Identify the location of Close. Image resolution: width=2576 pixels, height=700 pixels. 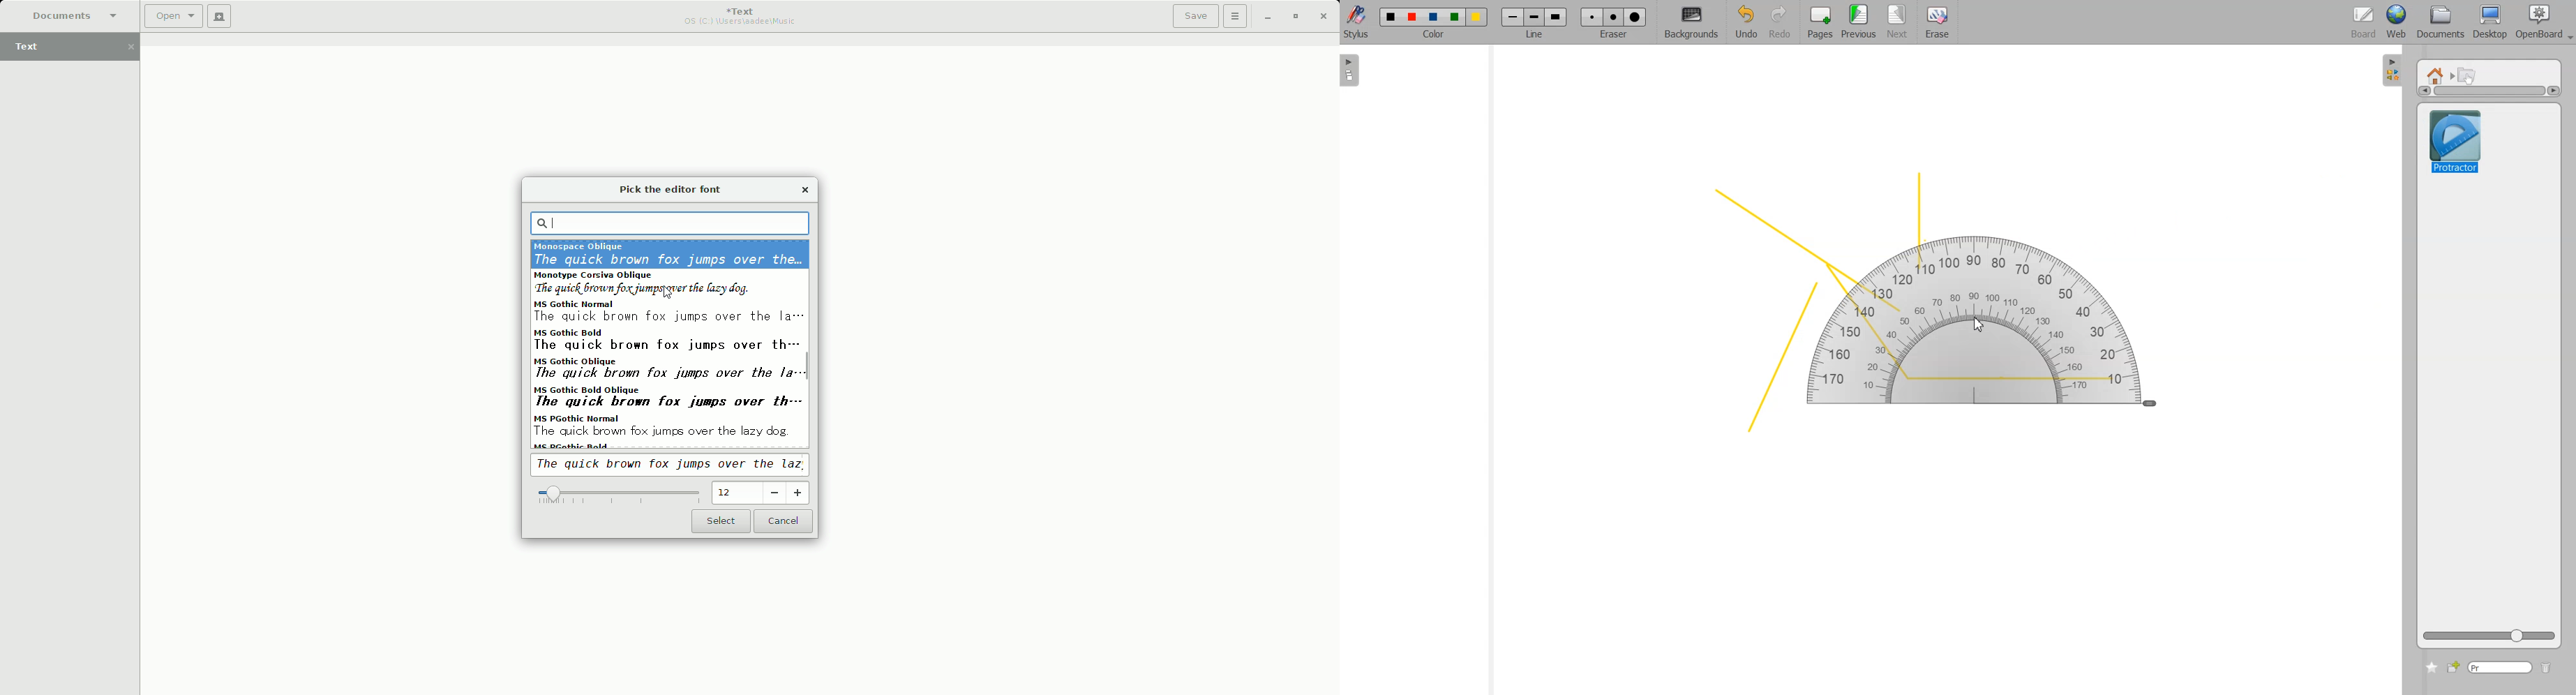
(807, 188).